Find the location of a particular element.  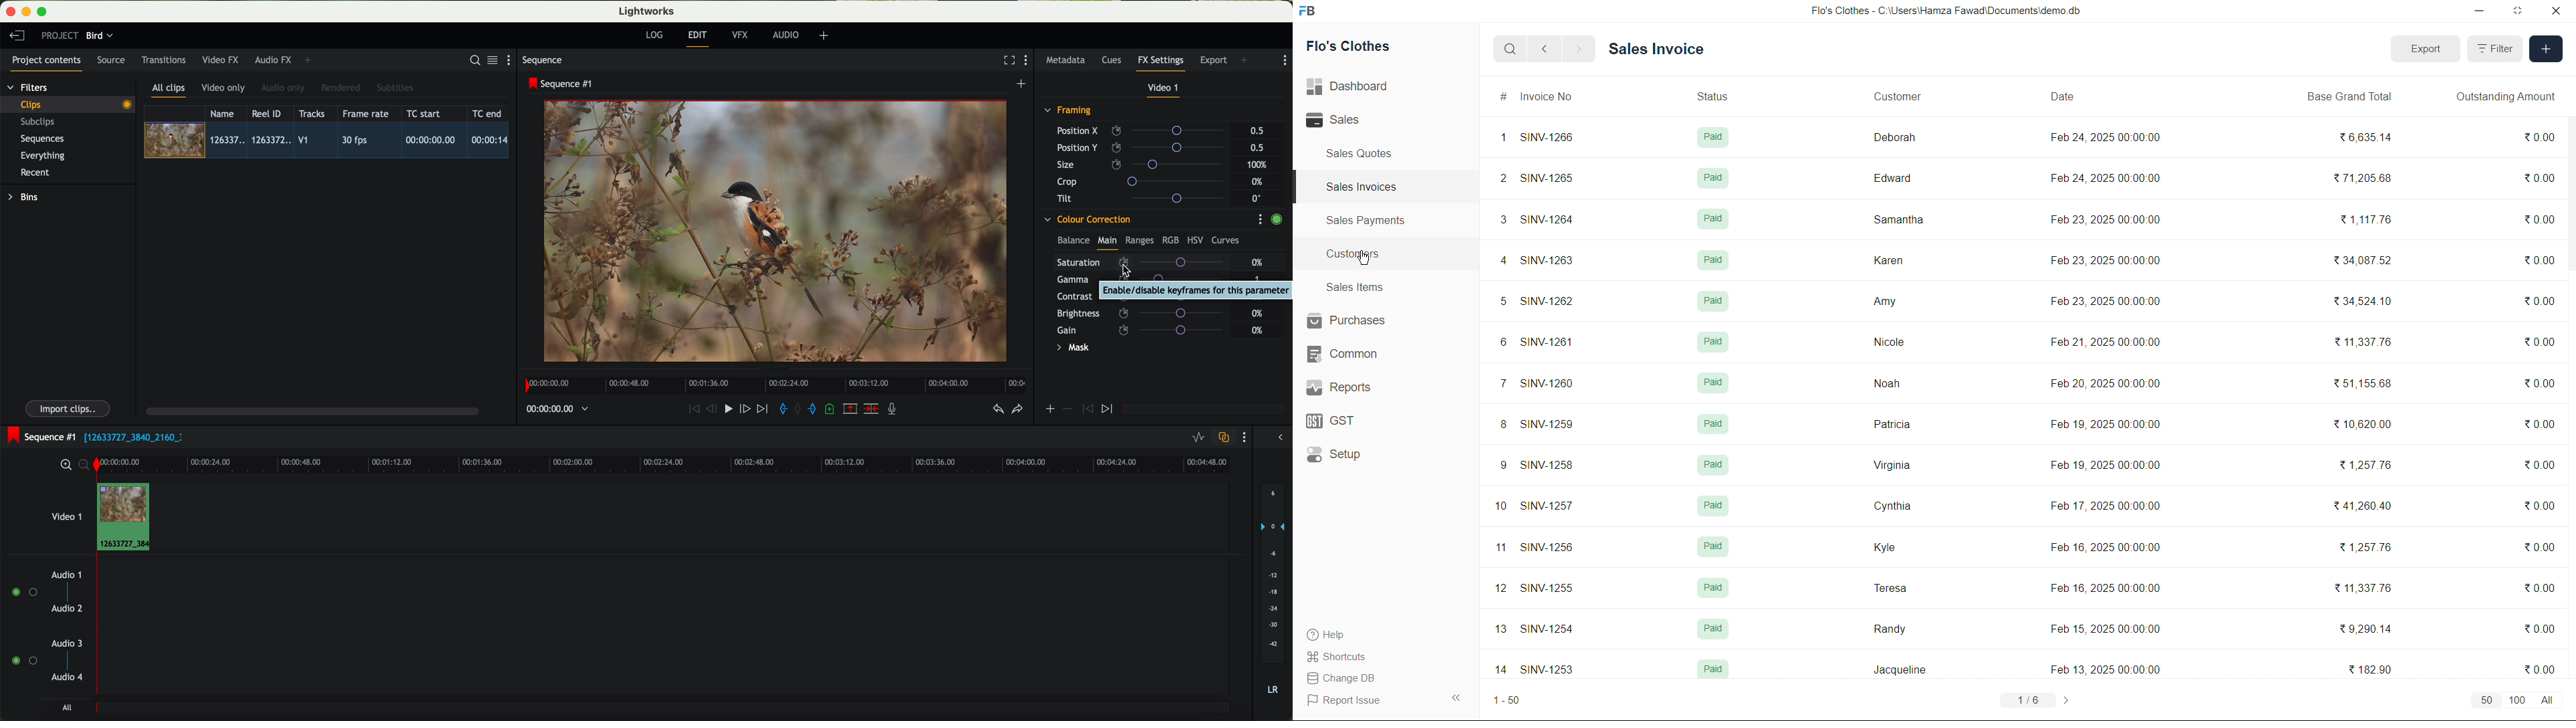

Sales invoice is located at coordinates (1659, 47).